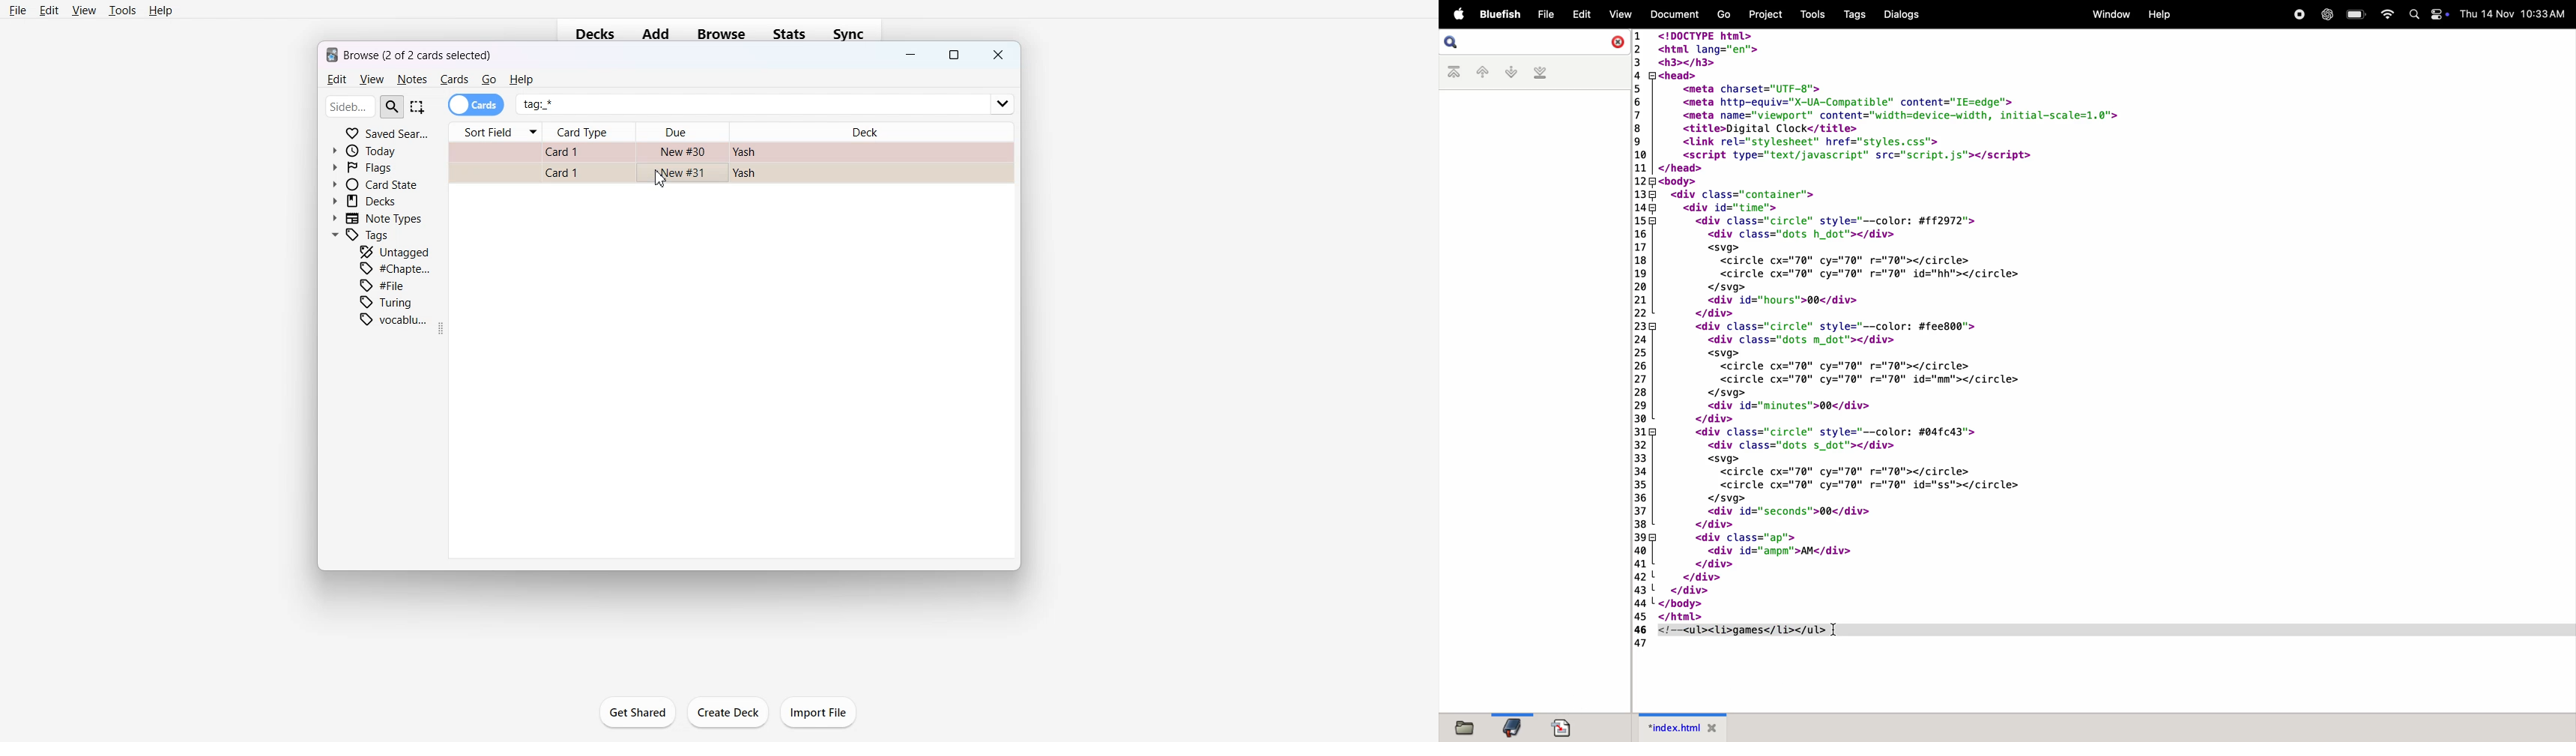 This screenshot has width=2576, height=756. I want to click on Cursor, so click(662, 183).